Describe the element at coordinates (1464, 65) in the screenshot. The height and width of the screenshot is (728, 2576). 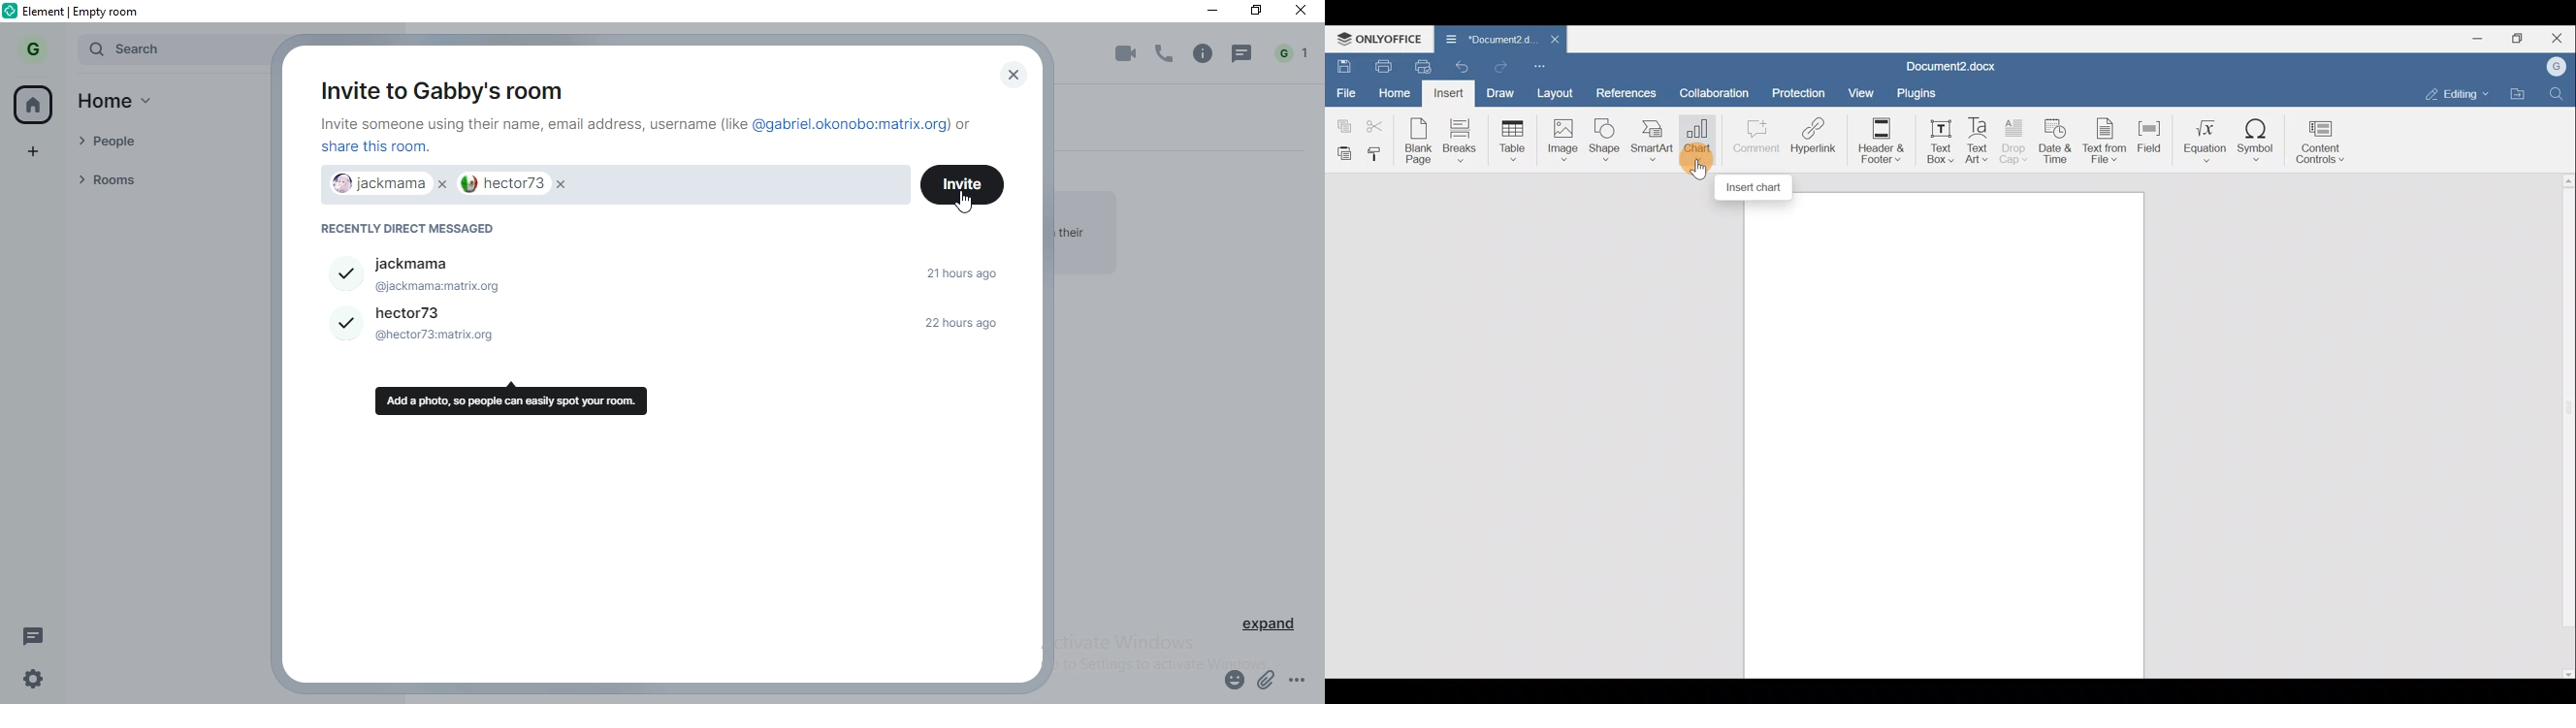
I see `Undo` at that location.